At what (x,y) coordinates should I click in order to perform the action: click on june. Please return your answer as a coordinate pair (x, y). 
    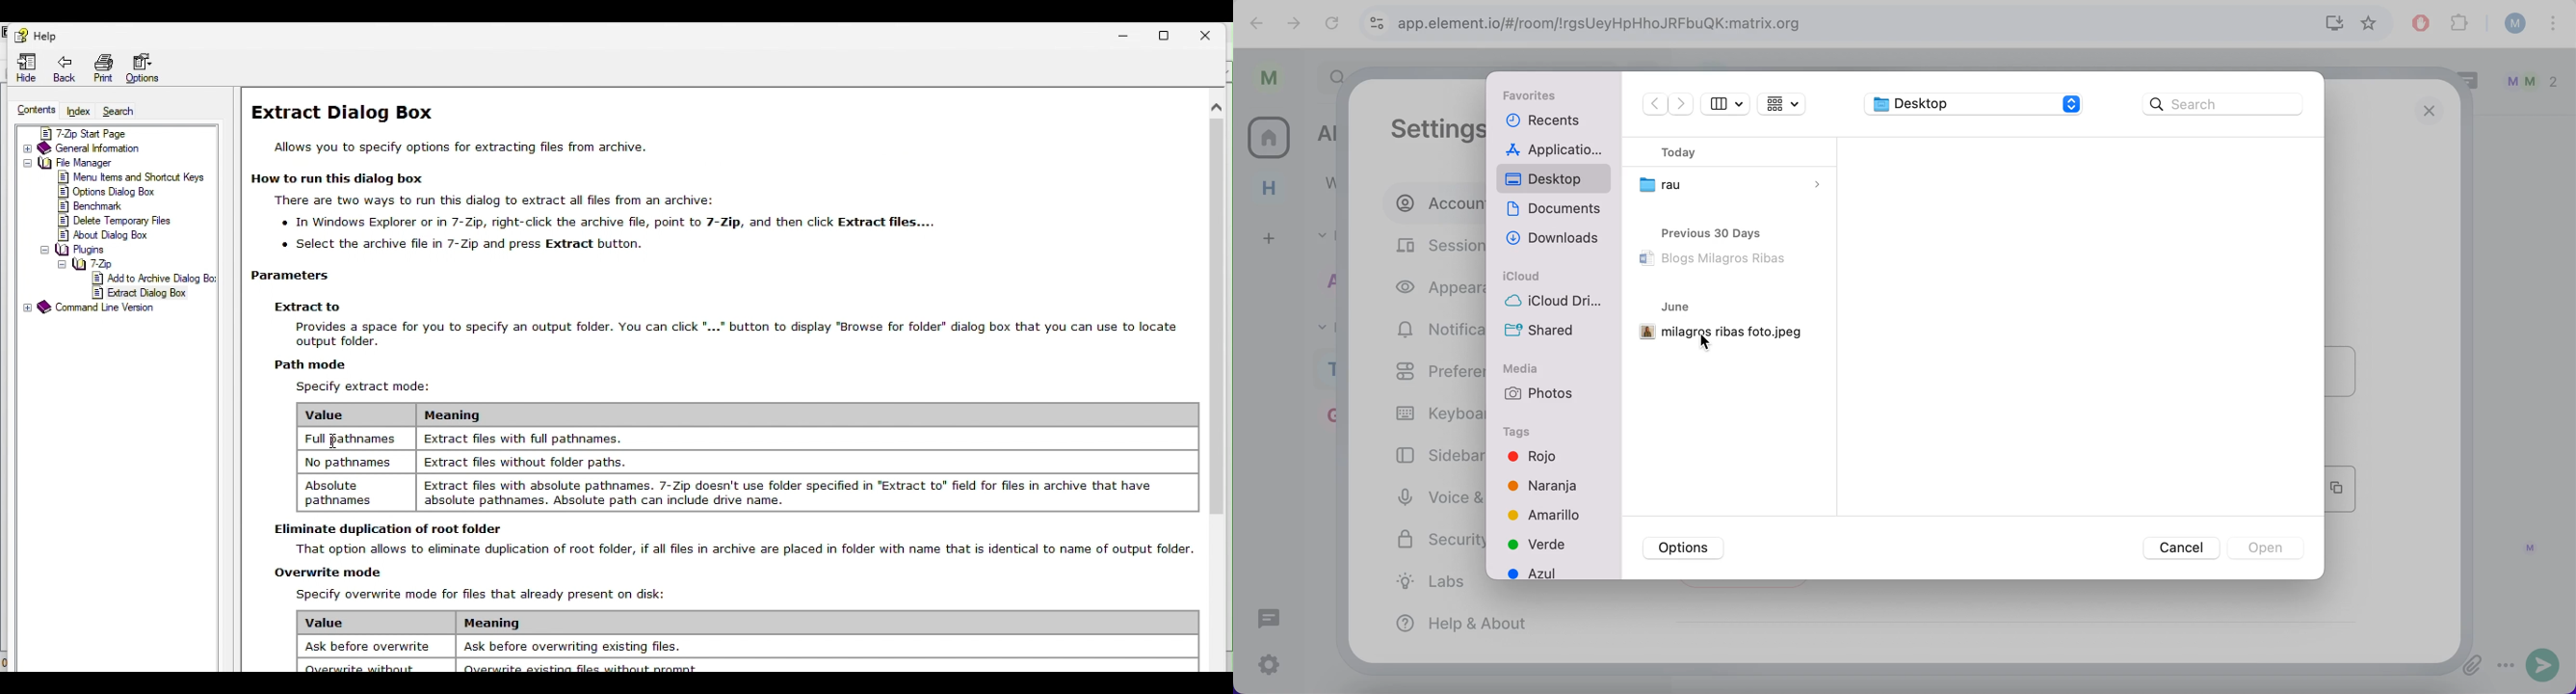
    Looking at the image, I should click on (1674, 303).